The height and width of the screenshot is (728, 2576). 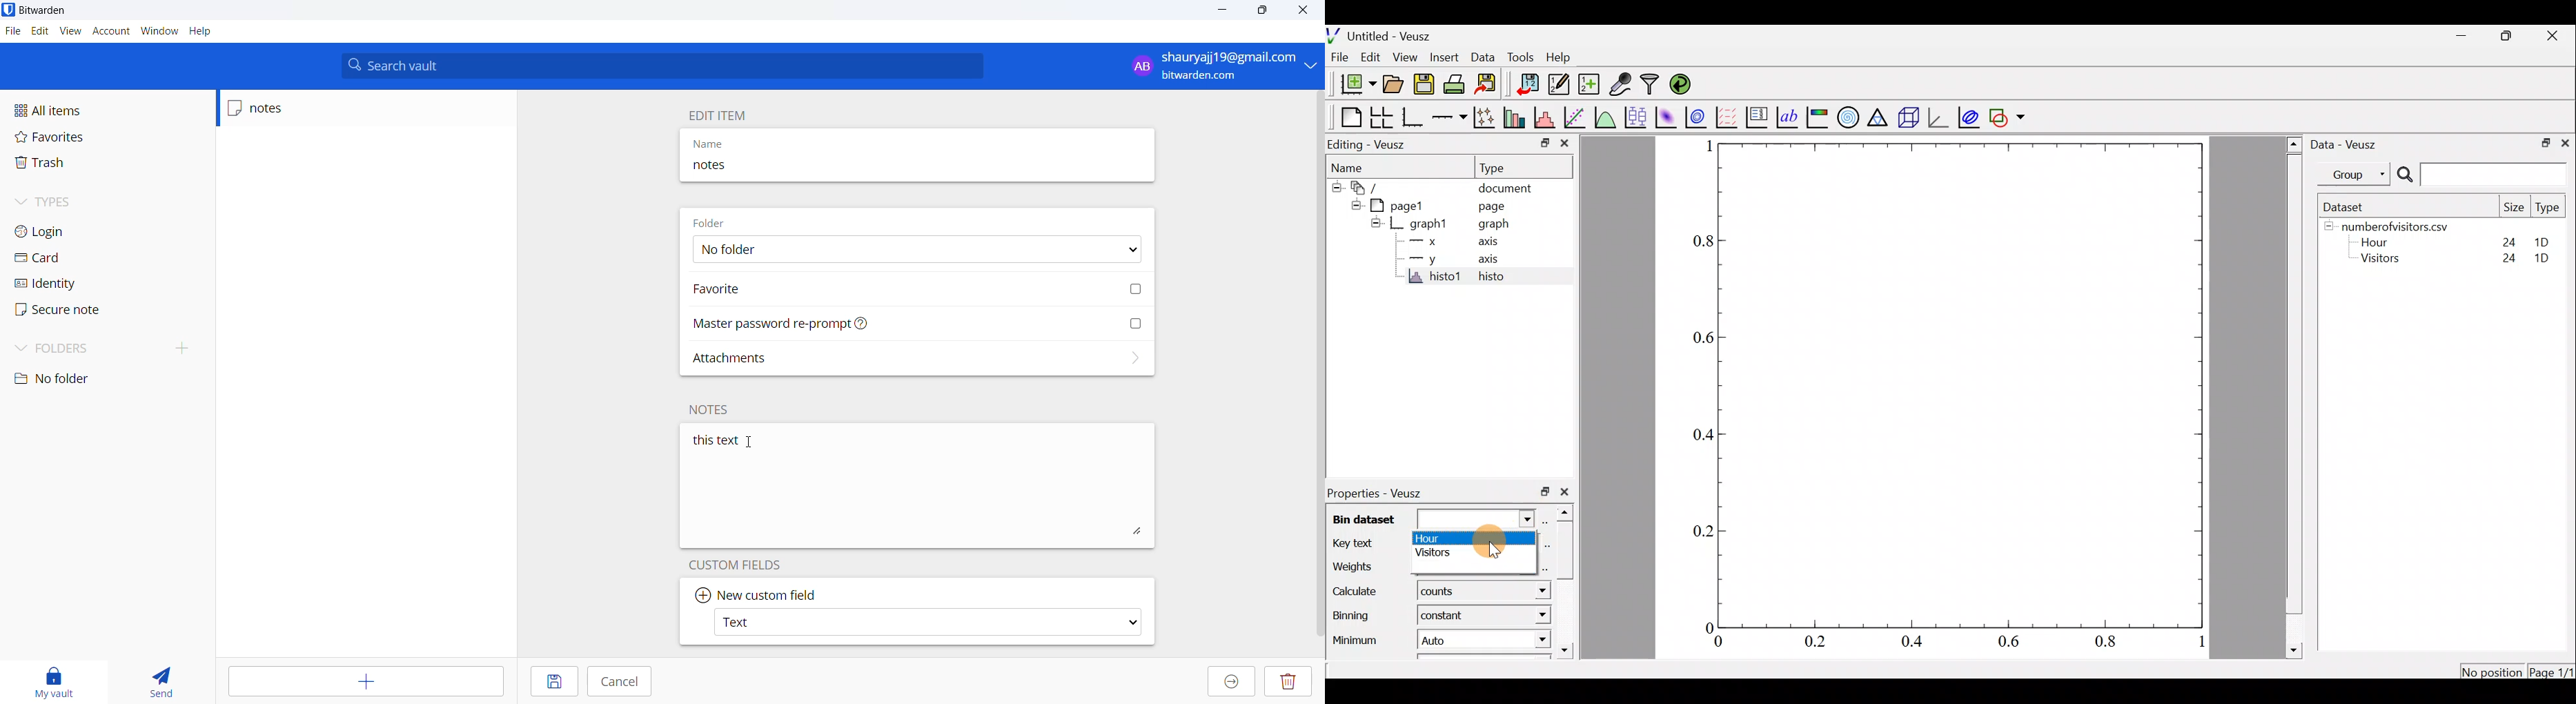 I want to click on Type, so click(x=2548, y=207).